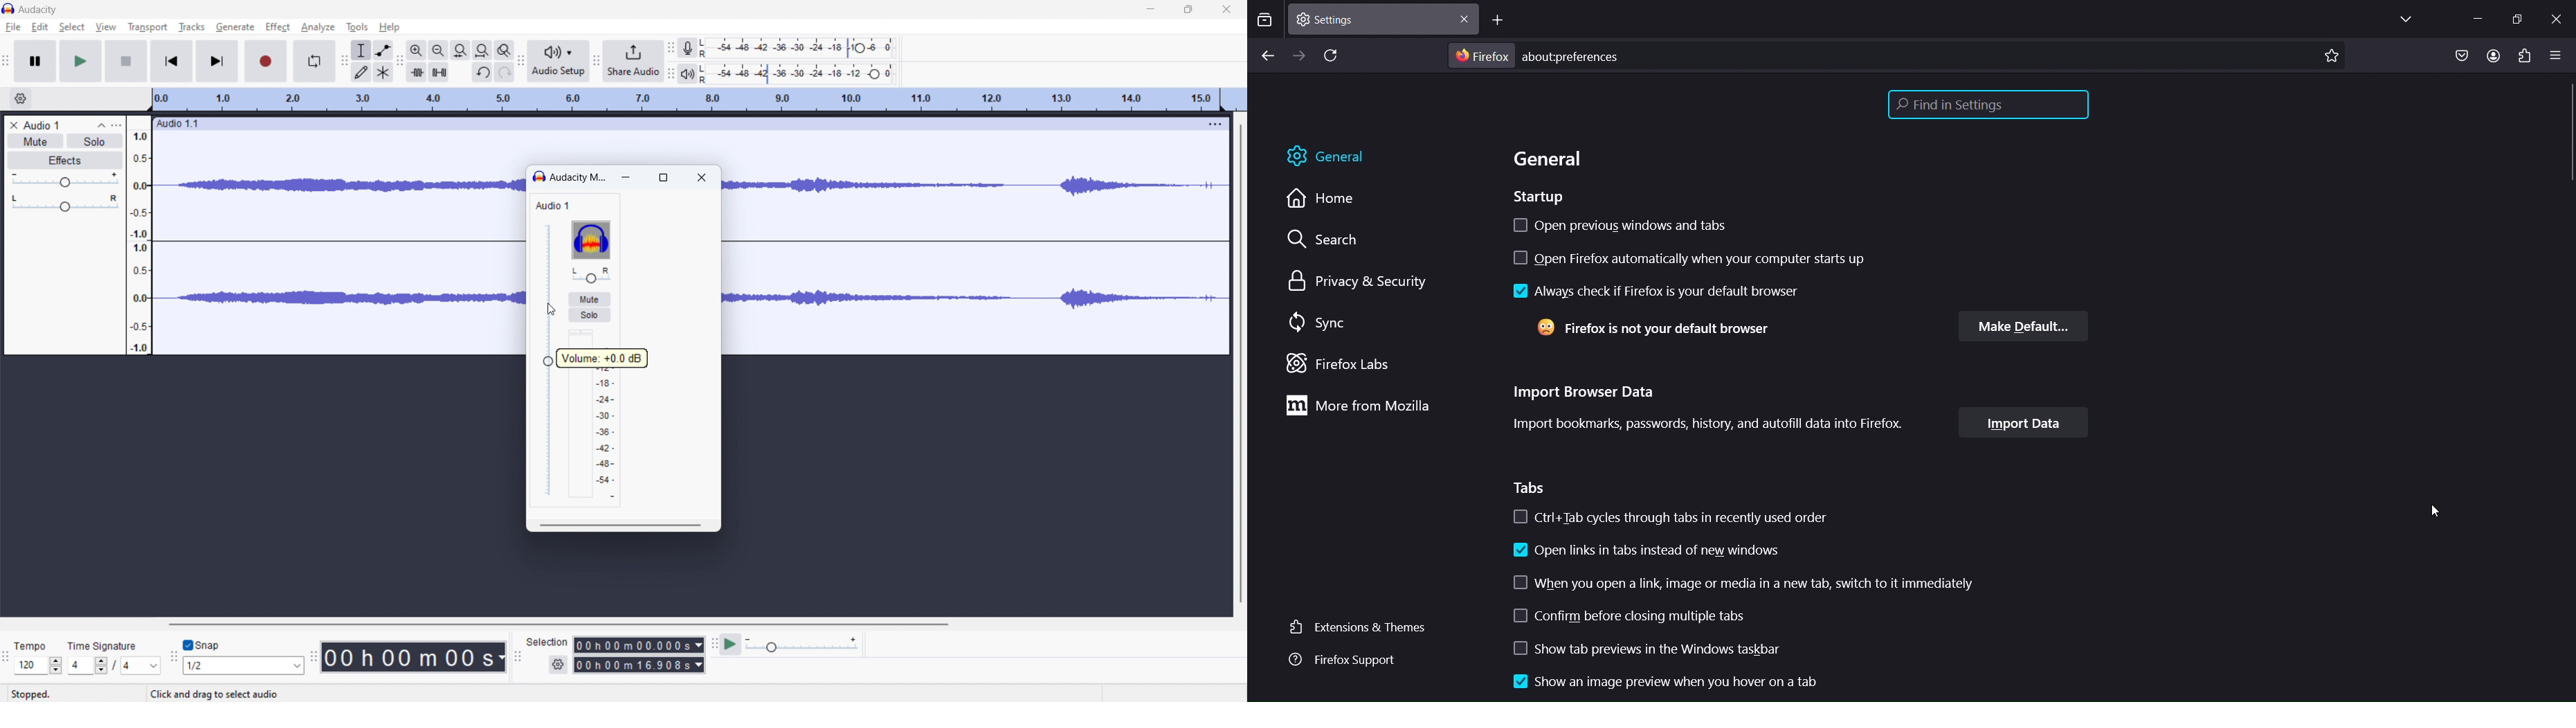 The width and height of the screenshot is (2576, 728). I want to click on extensions, so click(2525, 57).